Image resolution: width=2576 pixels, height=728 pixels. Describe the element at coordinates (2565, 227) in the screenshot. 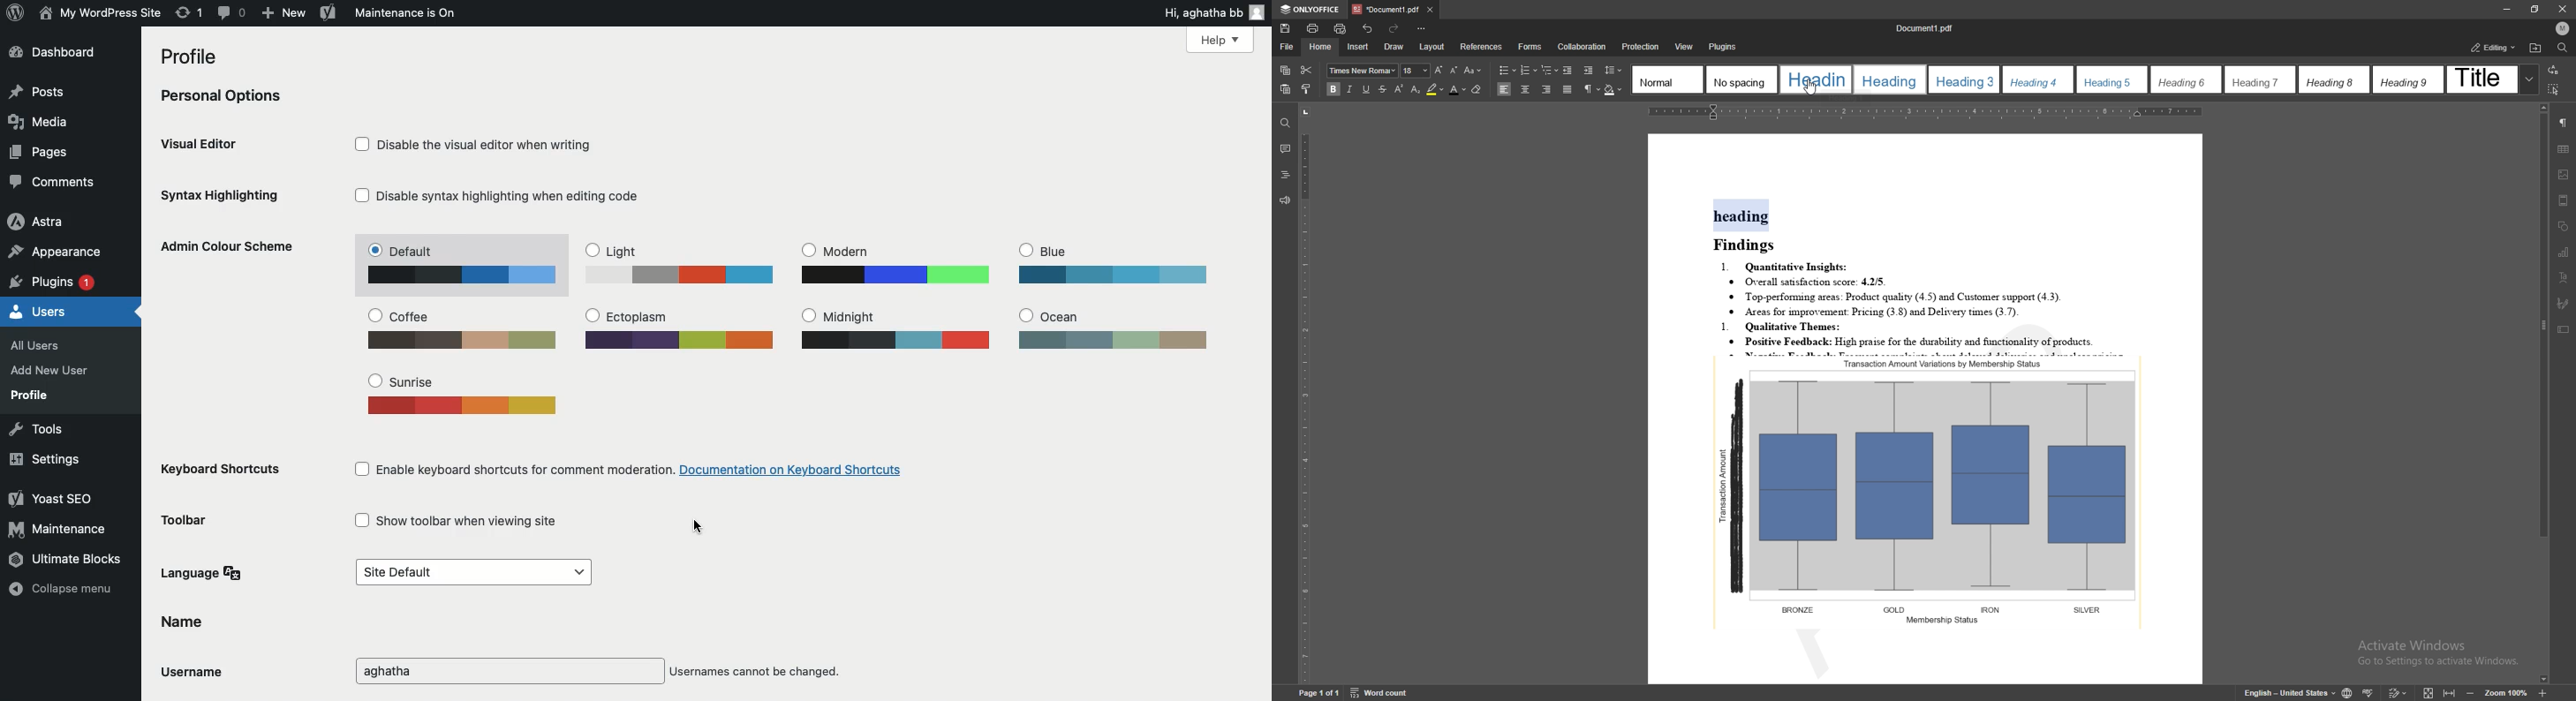

I see `shapes` at that location.